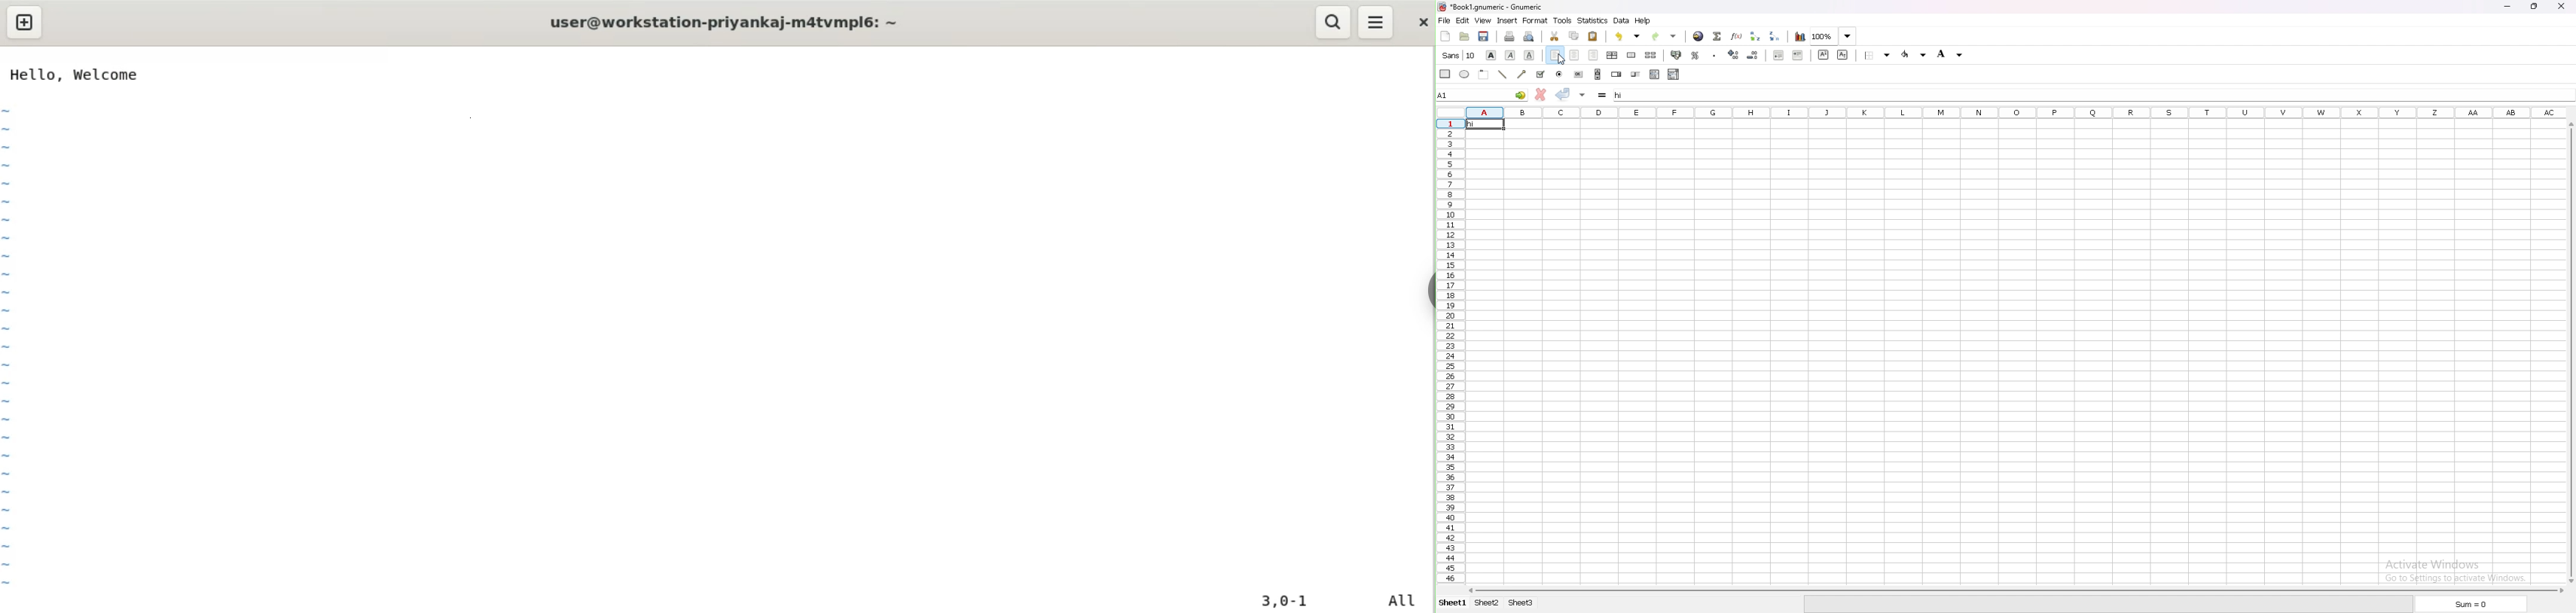  Describe the element at coordinates (1636, 75) in the screenshot. I see `slider` at that location.